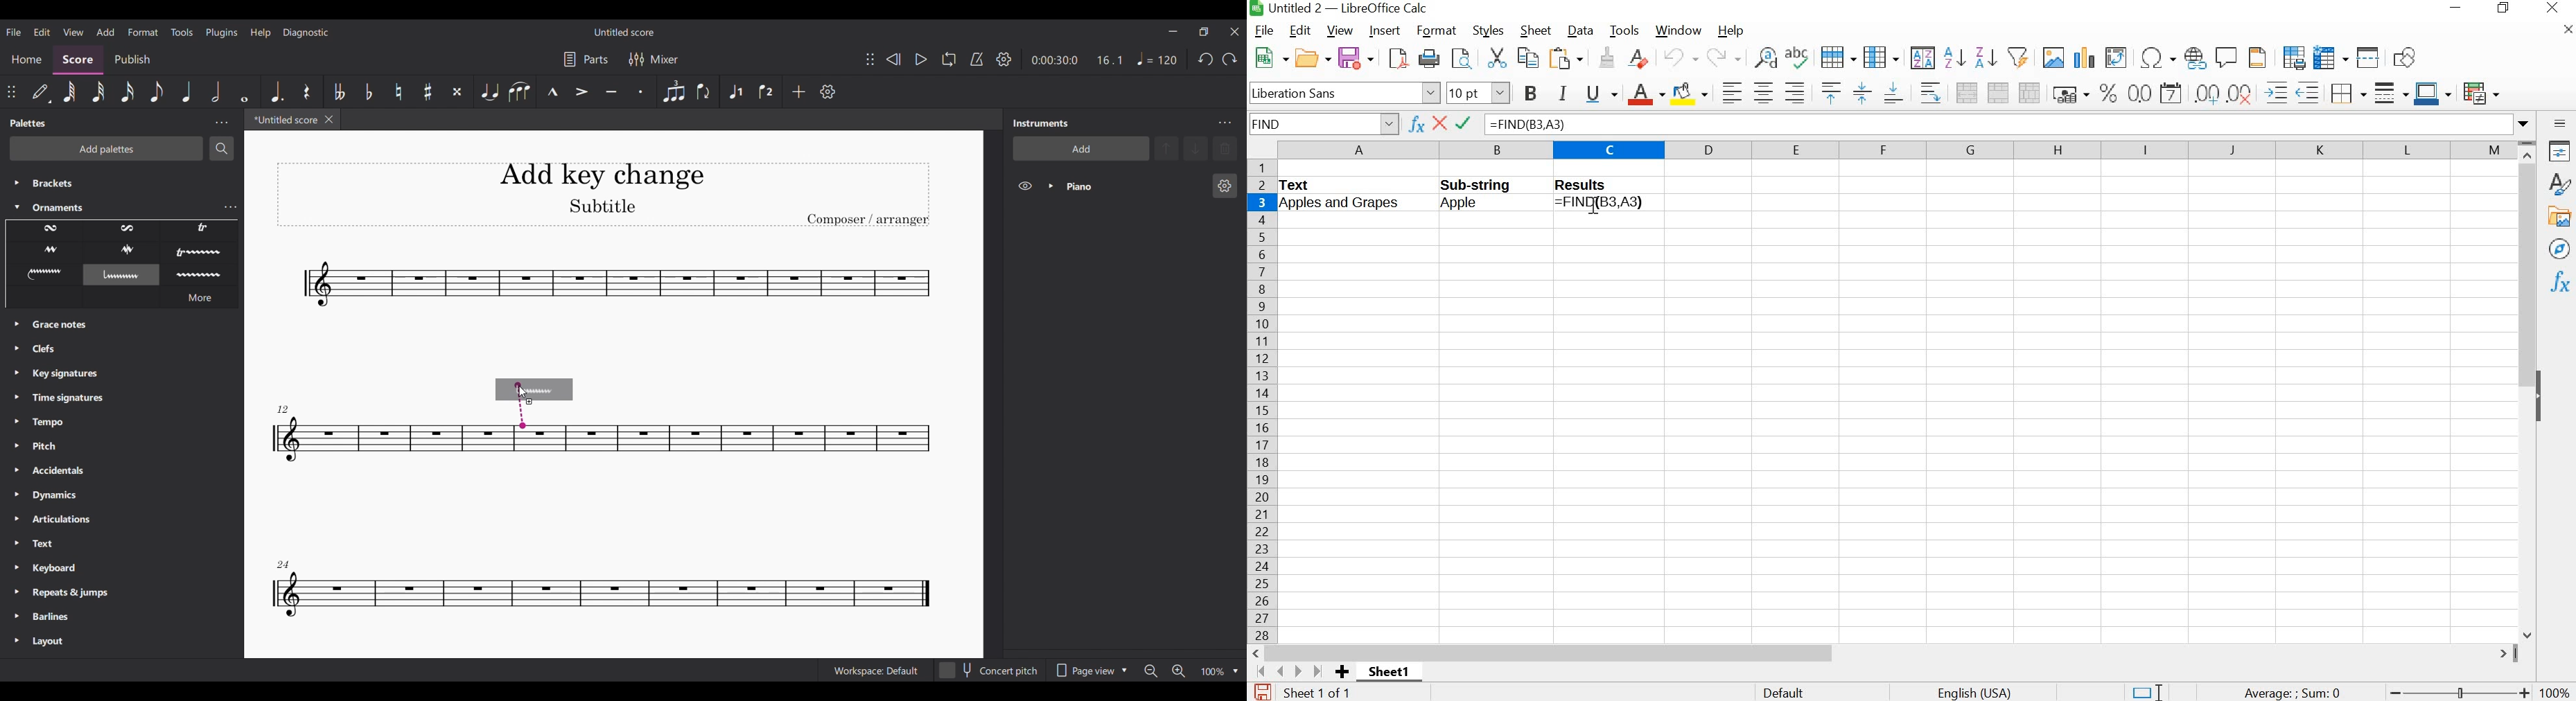 This screenshot has width=2576, height=728. I want to click on insert, so click(1386, 30).